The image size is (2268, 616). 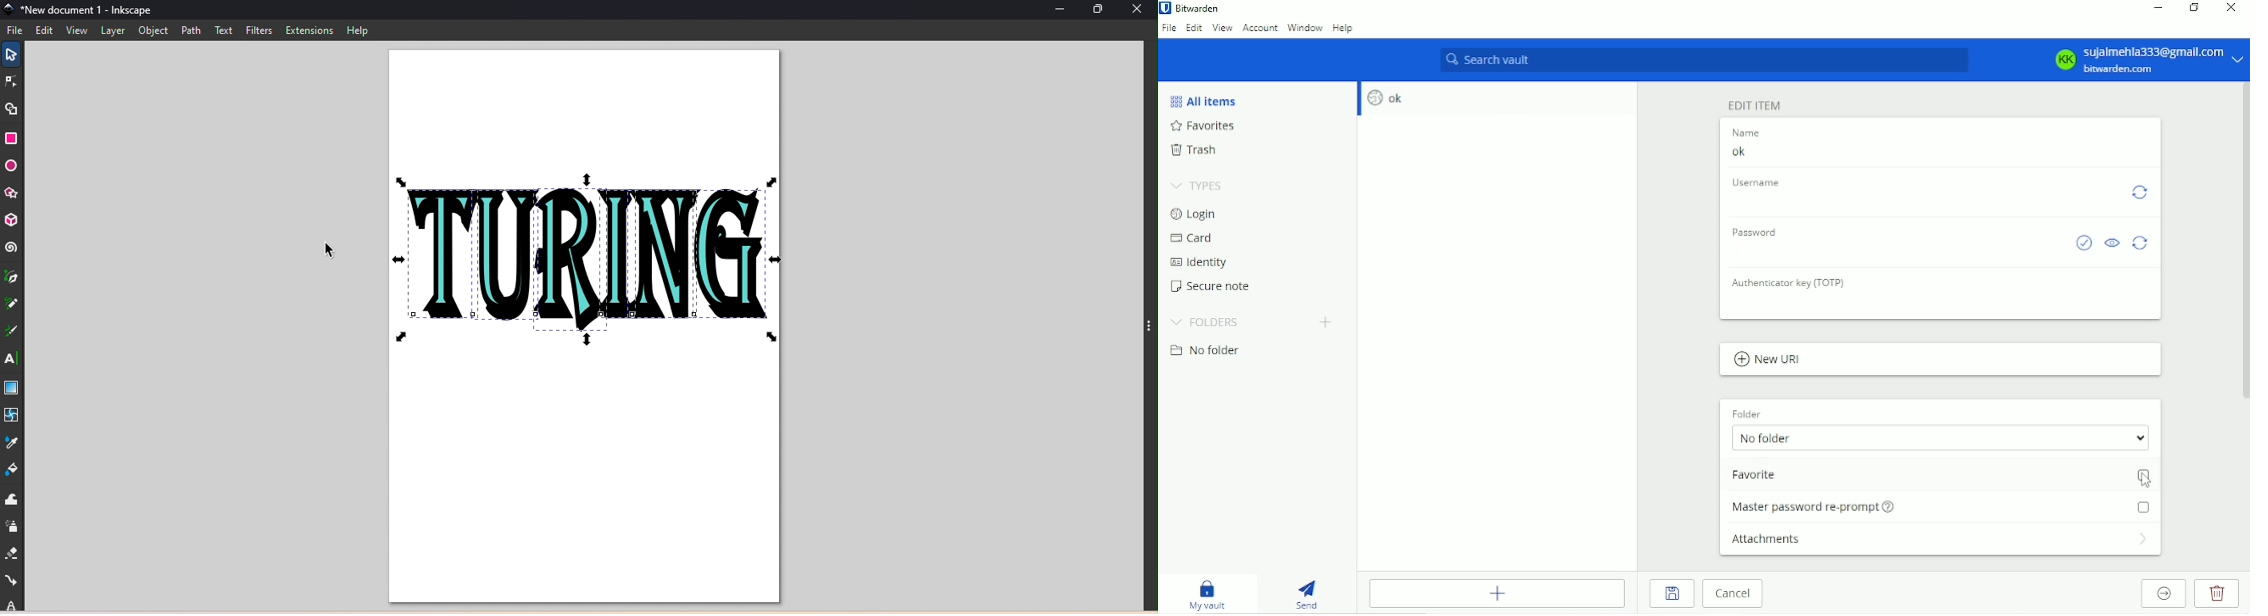 What do you see at coordinates (357, 30) in the screenshot?
I see `Help` at bounding box center [357, 30].